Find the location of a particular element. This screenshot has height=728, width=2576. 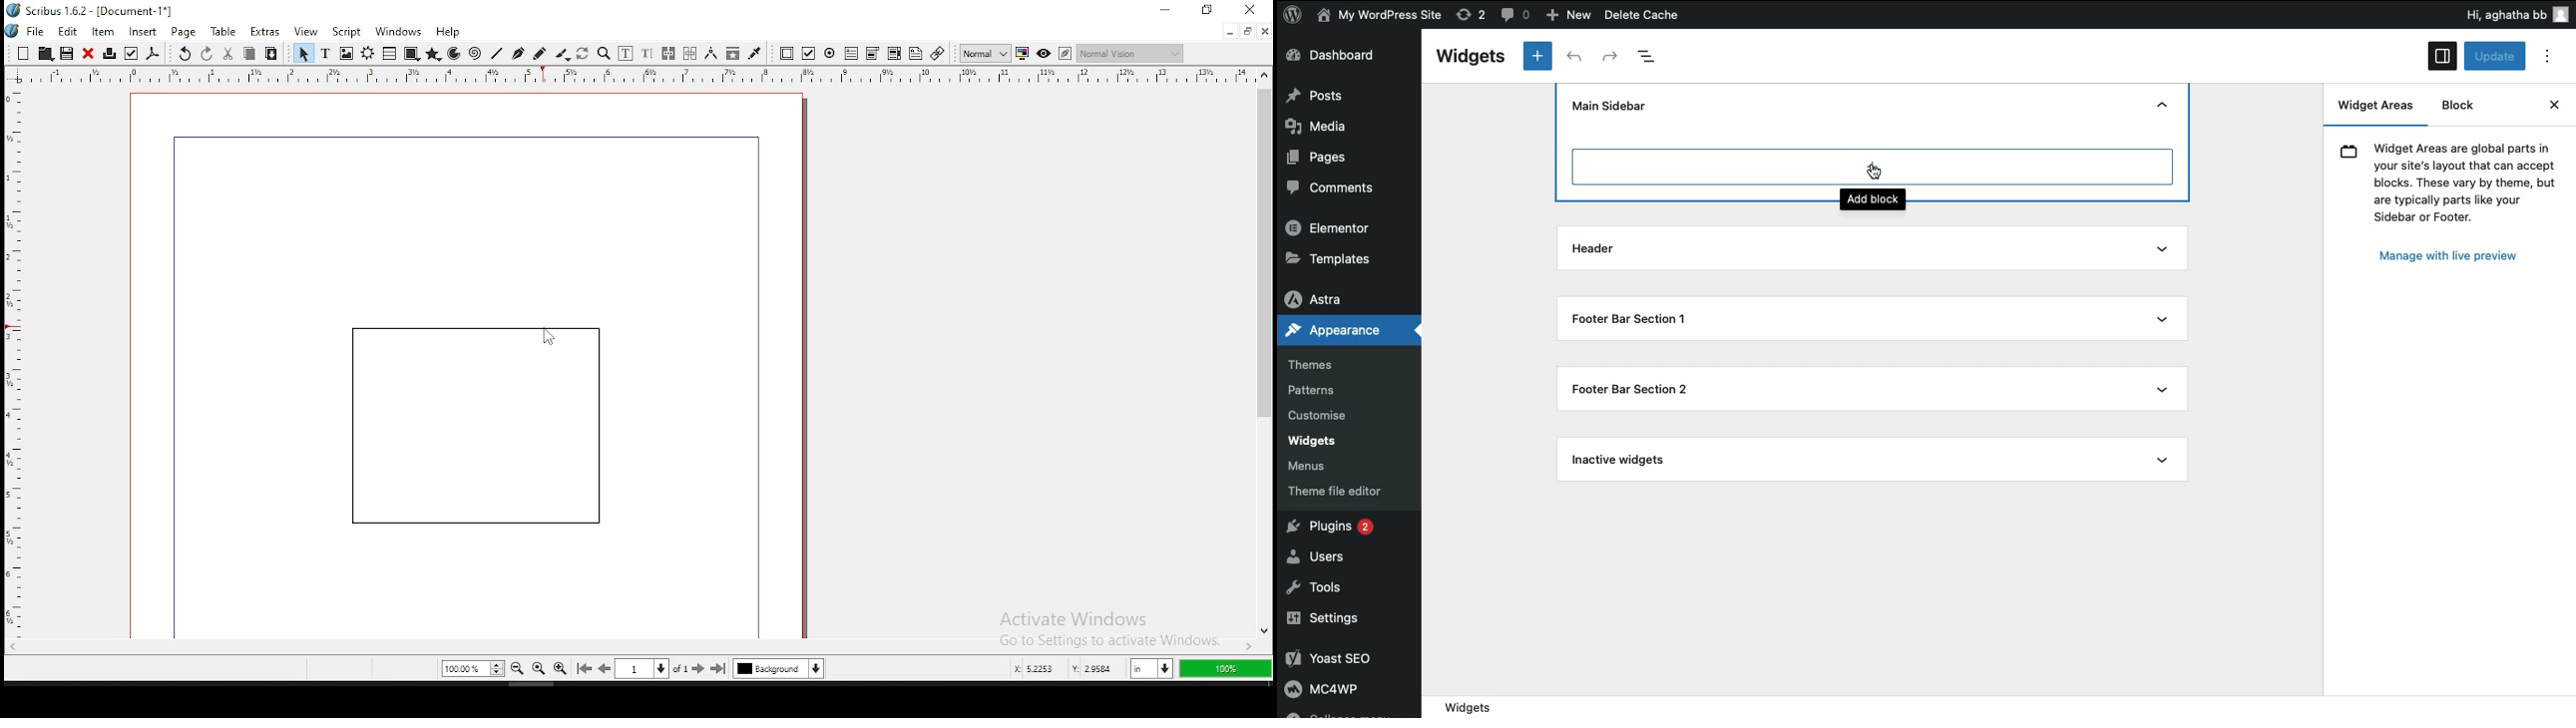

select item is located at coordinates (303, 53).